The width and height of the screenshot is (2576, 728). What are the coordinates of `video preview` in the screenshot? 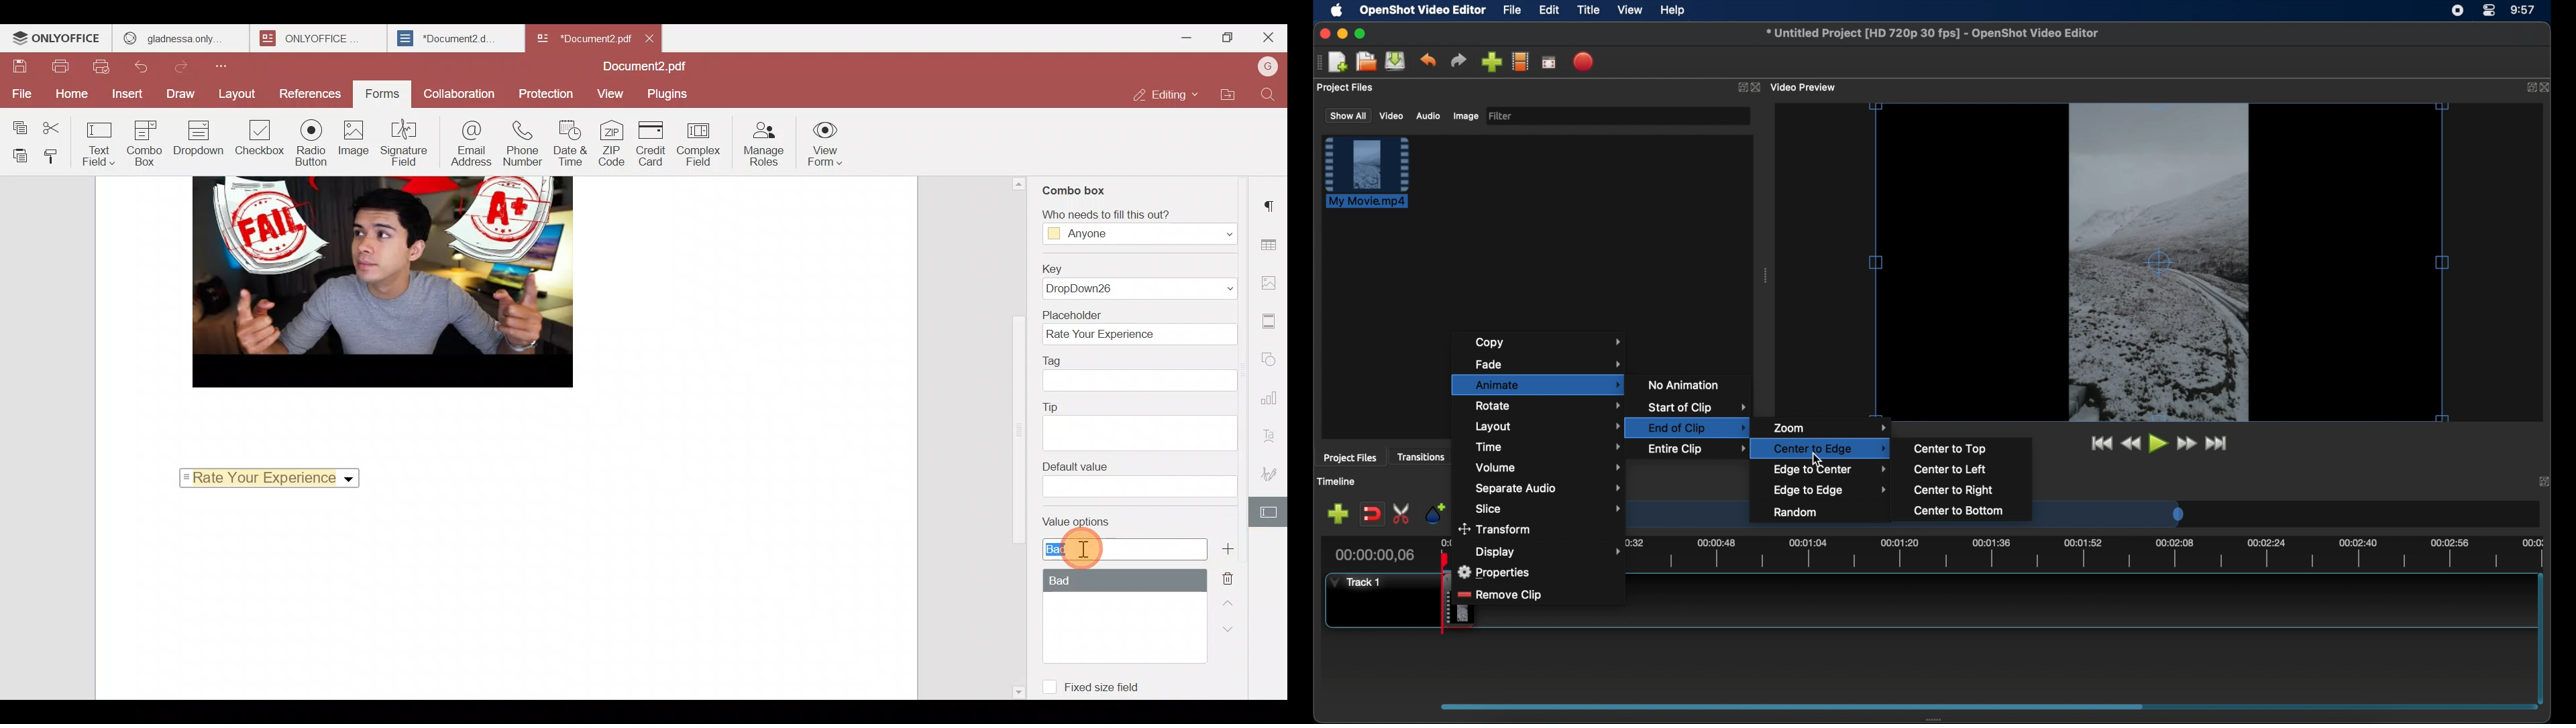 It's located at (1805, 88).